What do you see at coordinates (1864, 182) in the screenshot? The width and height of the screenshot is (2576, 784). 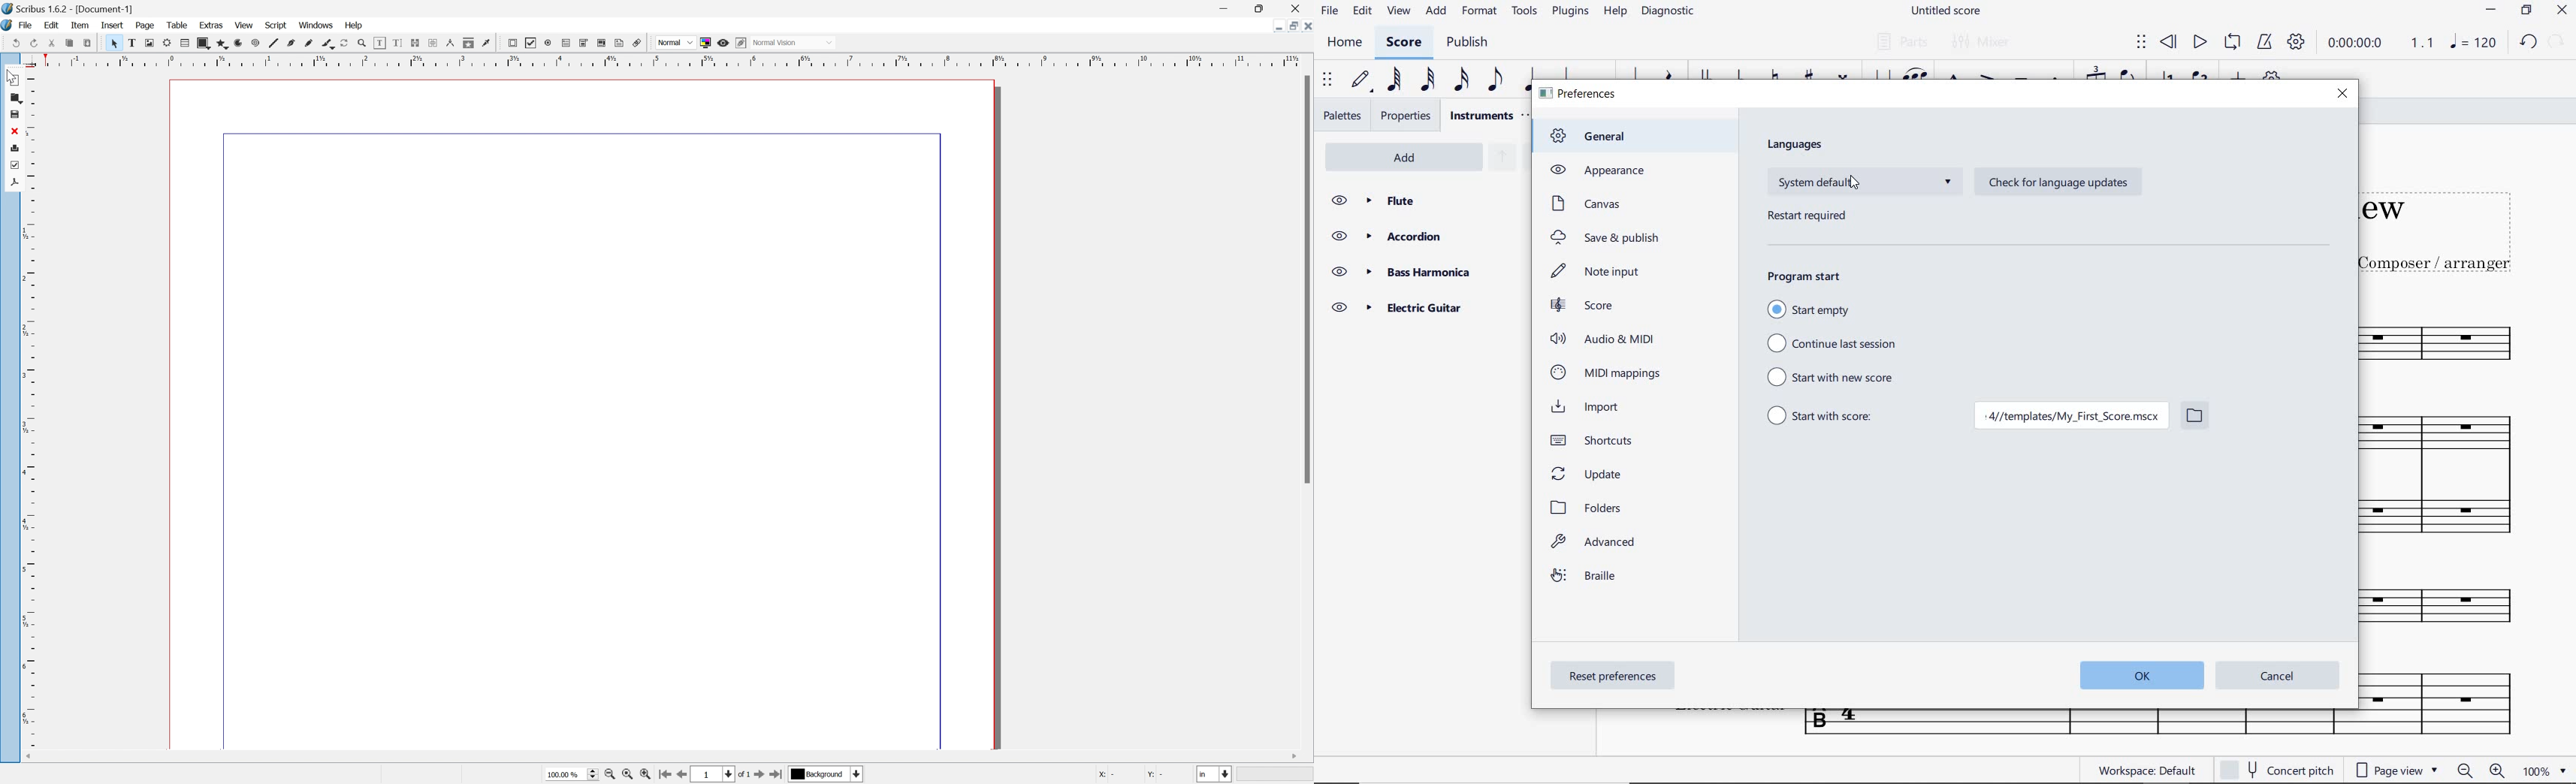 I see `system default` at bounding box center [1864, 182].